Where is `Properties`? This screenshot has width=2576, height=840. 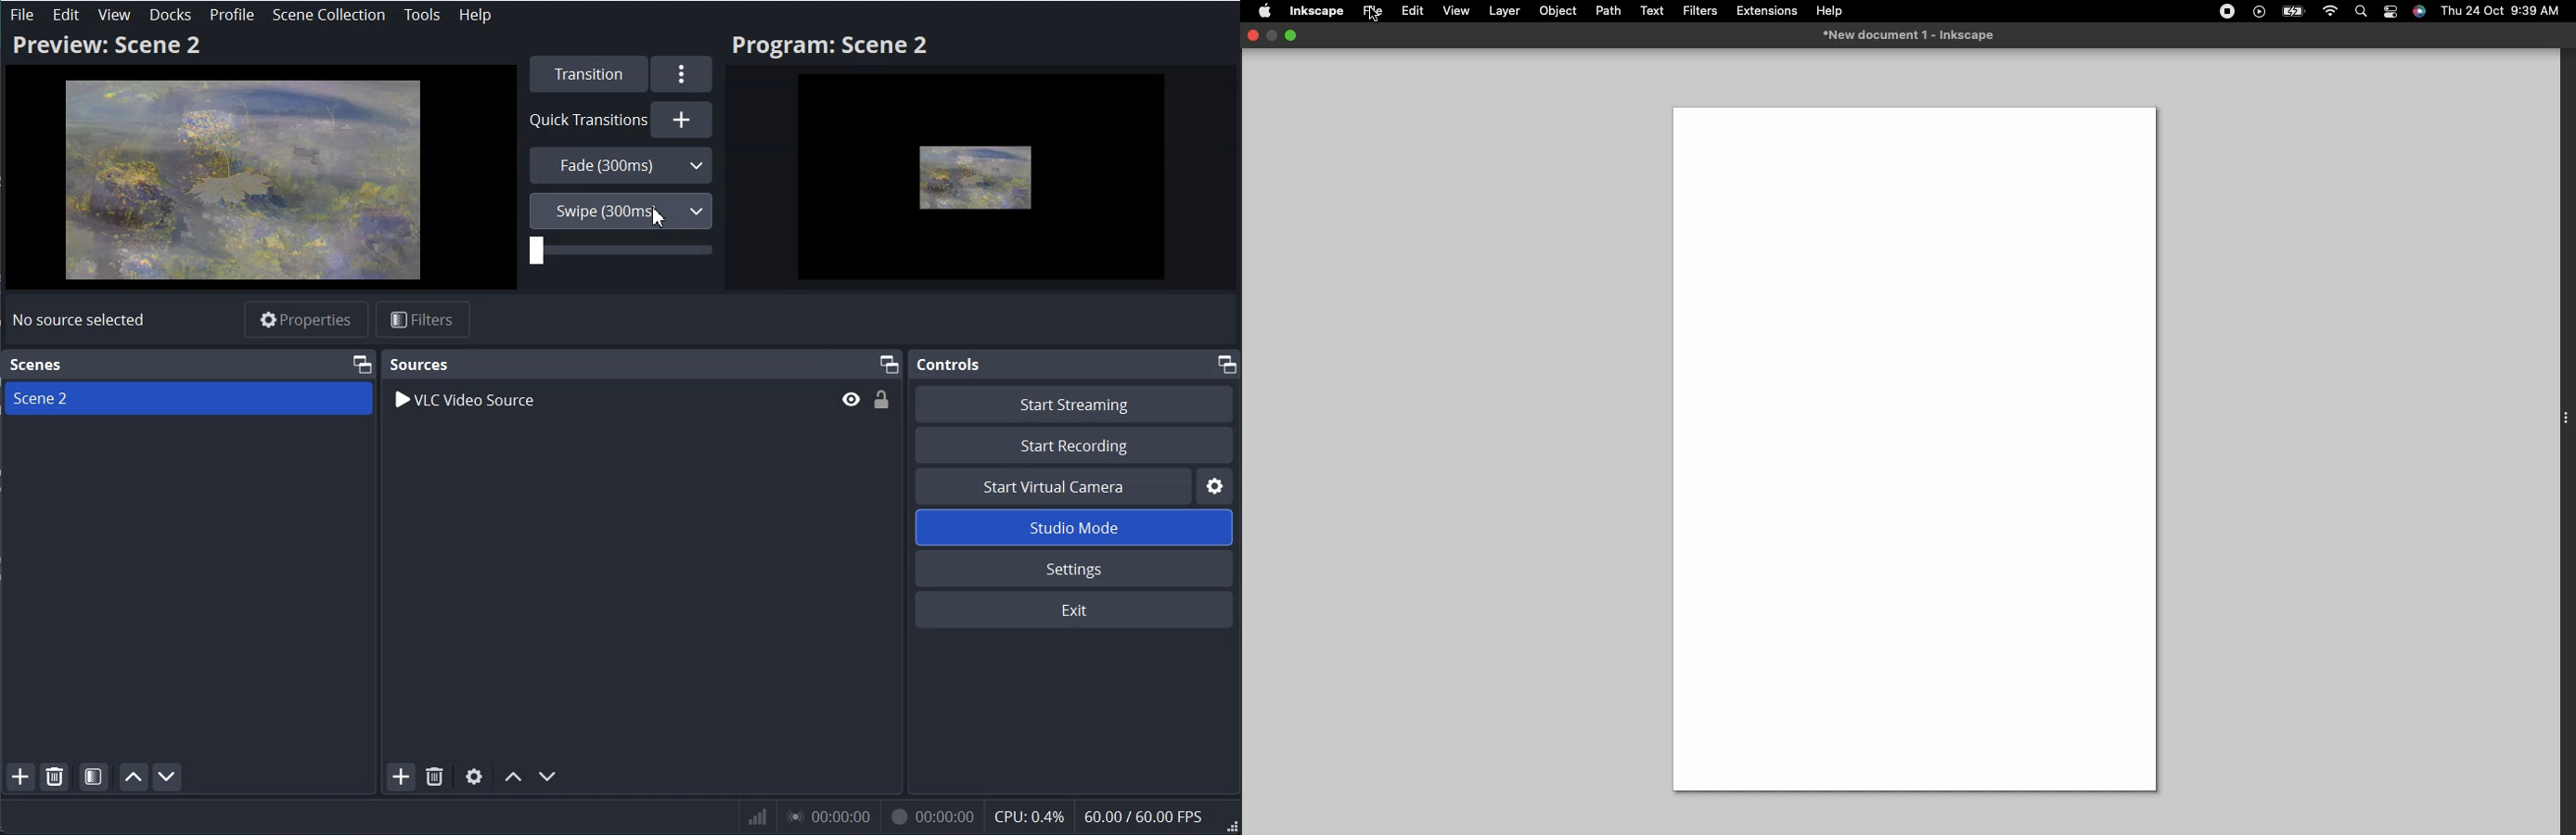 Properties is located at coordinates (305, 318).